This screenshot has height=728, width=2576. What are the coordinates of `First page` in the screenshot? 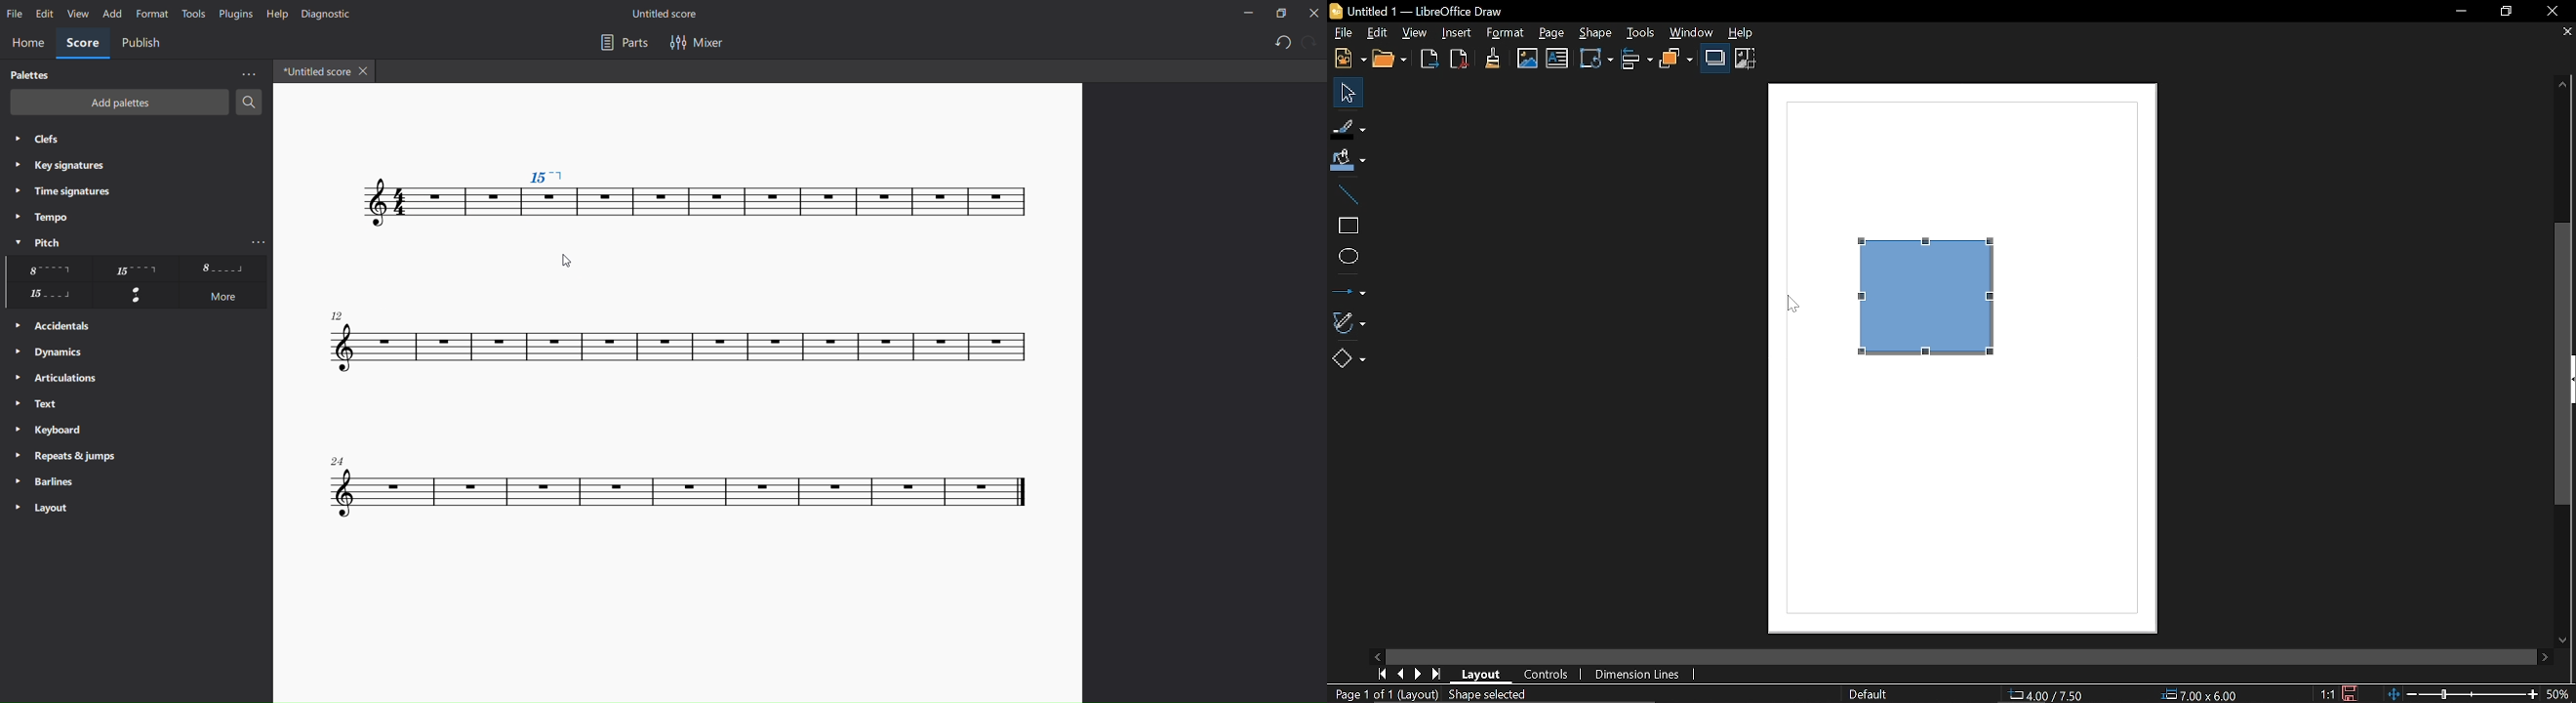 It's located at (1382, 675).